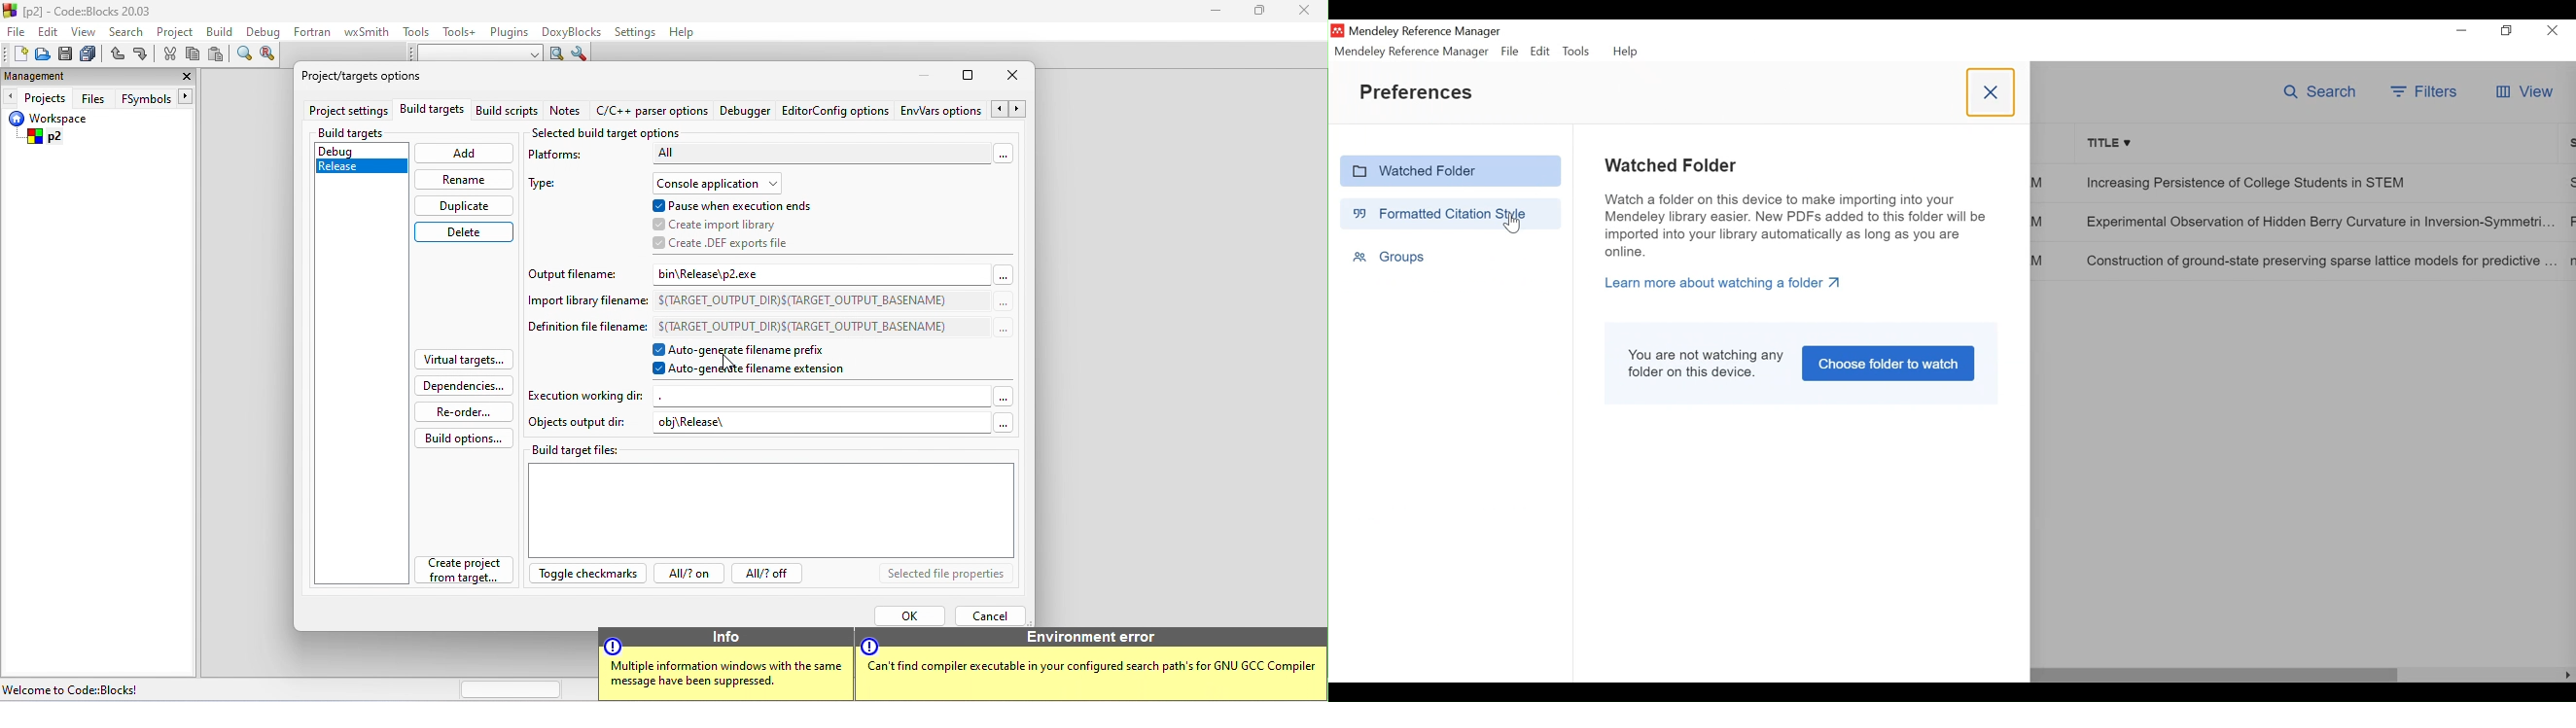 Image resolution: width=2576 pixels, height=728 pixels. I want to click on bin\Release\p2.exe, so click(831, 273).